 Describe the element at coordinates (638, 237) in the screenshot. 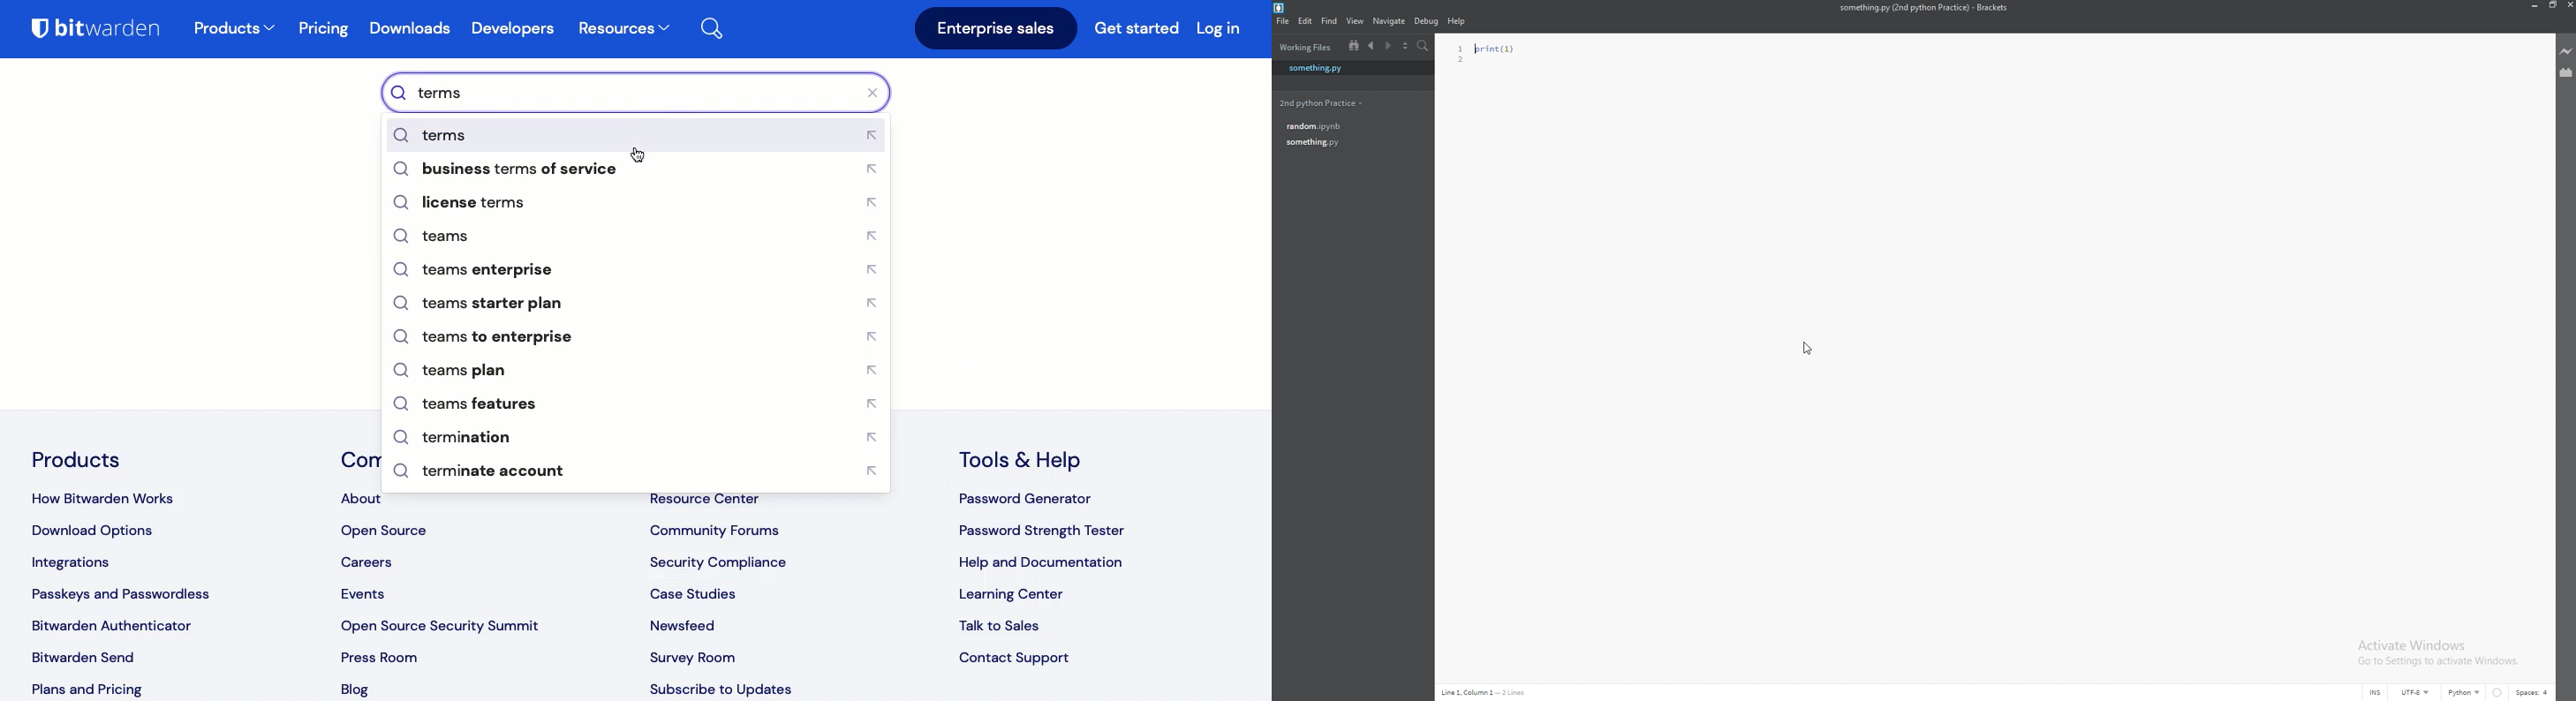

I see `teams` at that location.